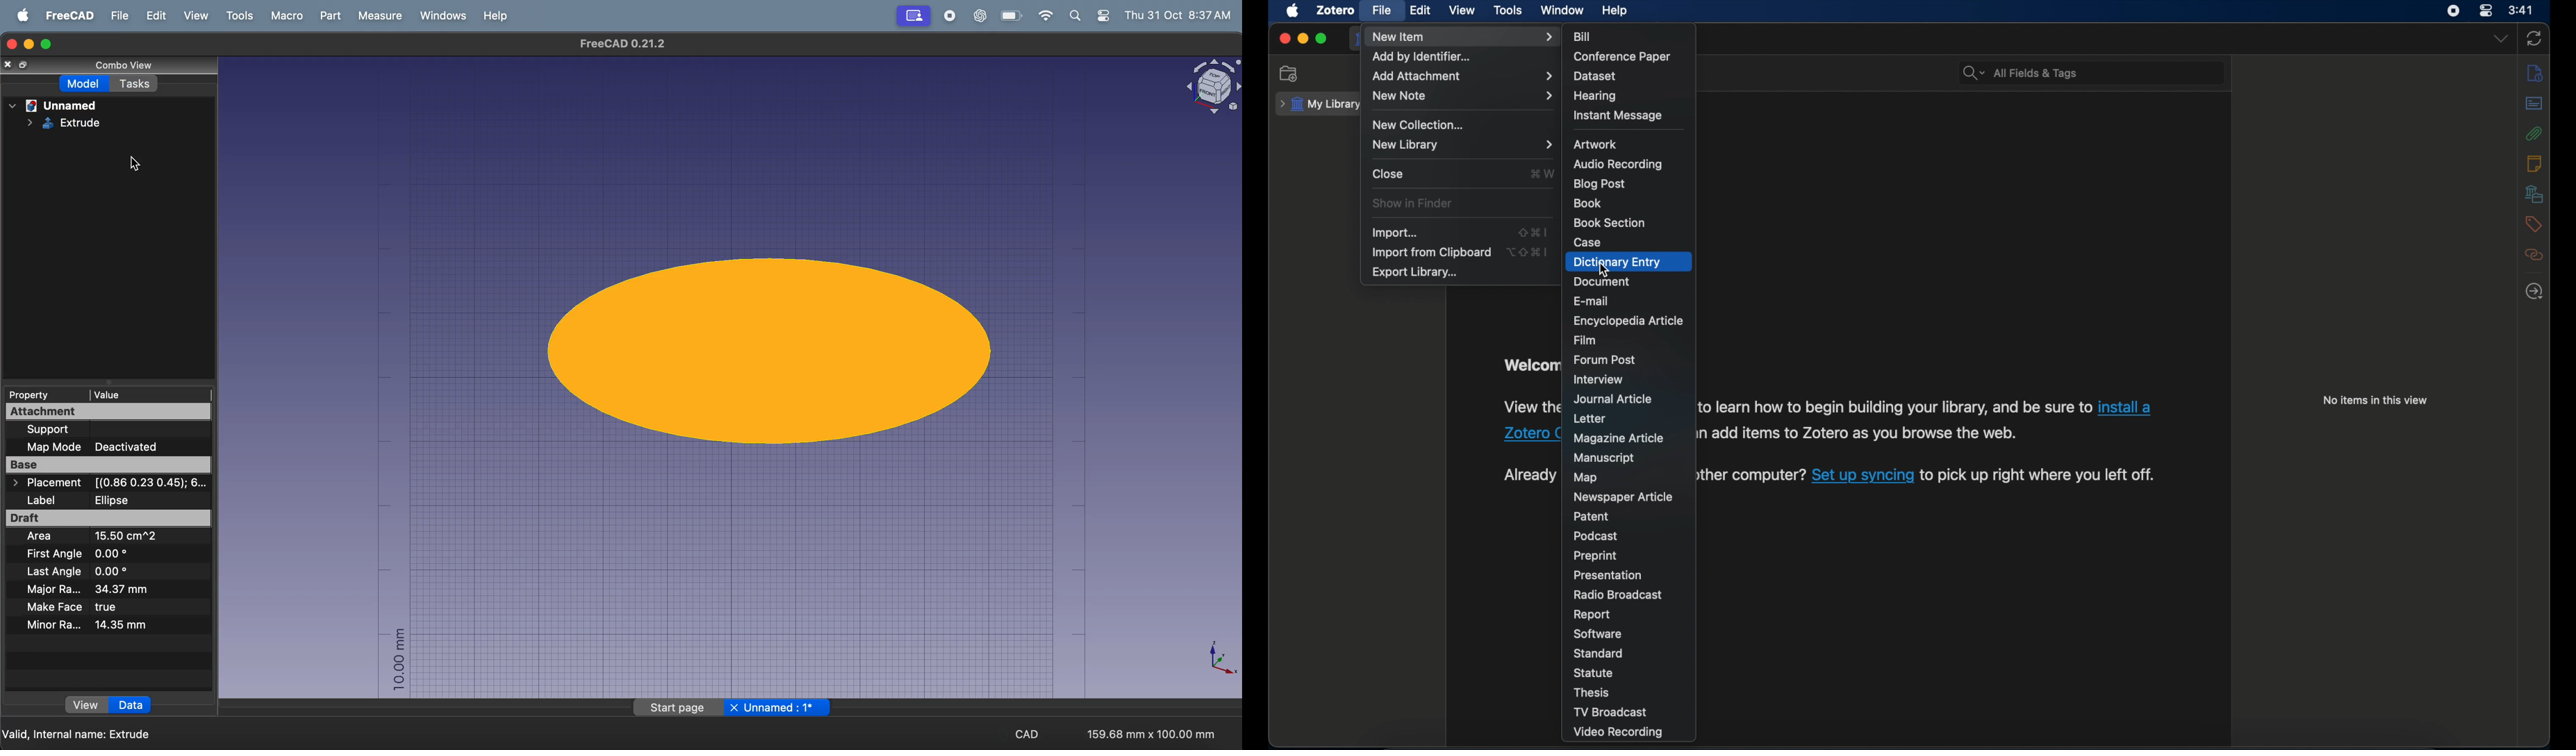  I want to click on patent, so click(1592, 516).